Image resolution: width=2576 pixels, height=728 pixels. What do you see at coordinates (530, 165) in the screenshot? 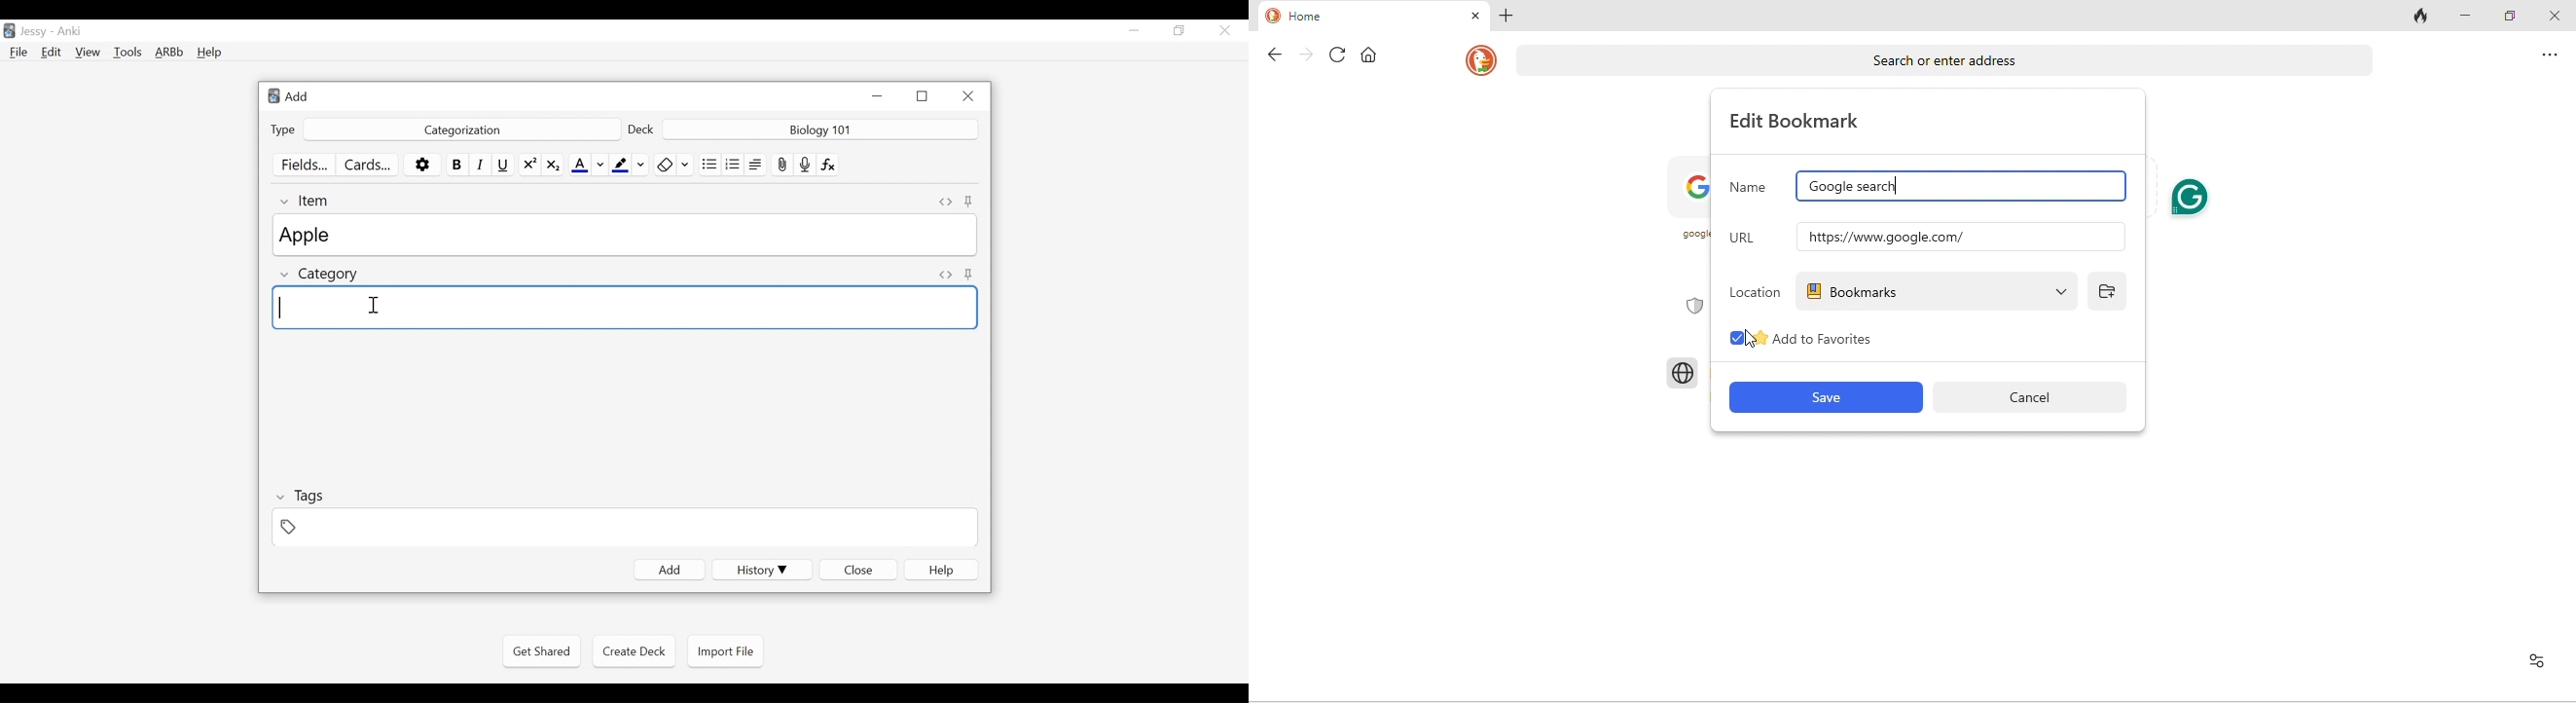
I see `Superscript` at bounding box center [530, 165].